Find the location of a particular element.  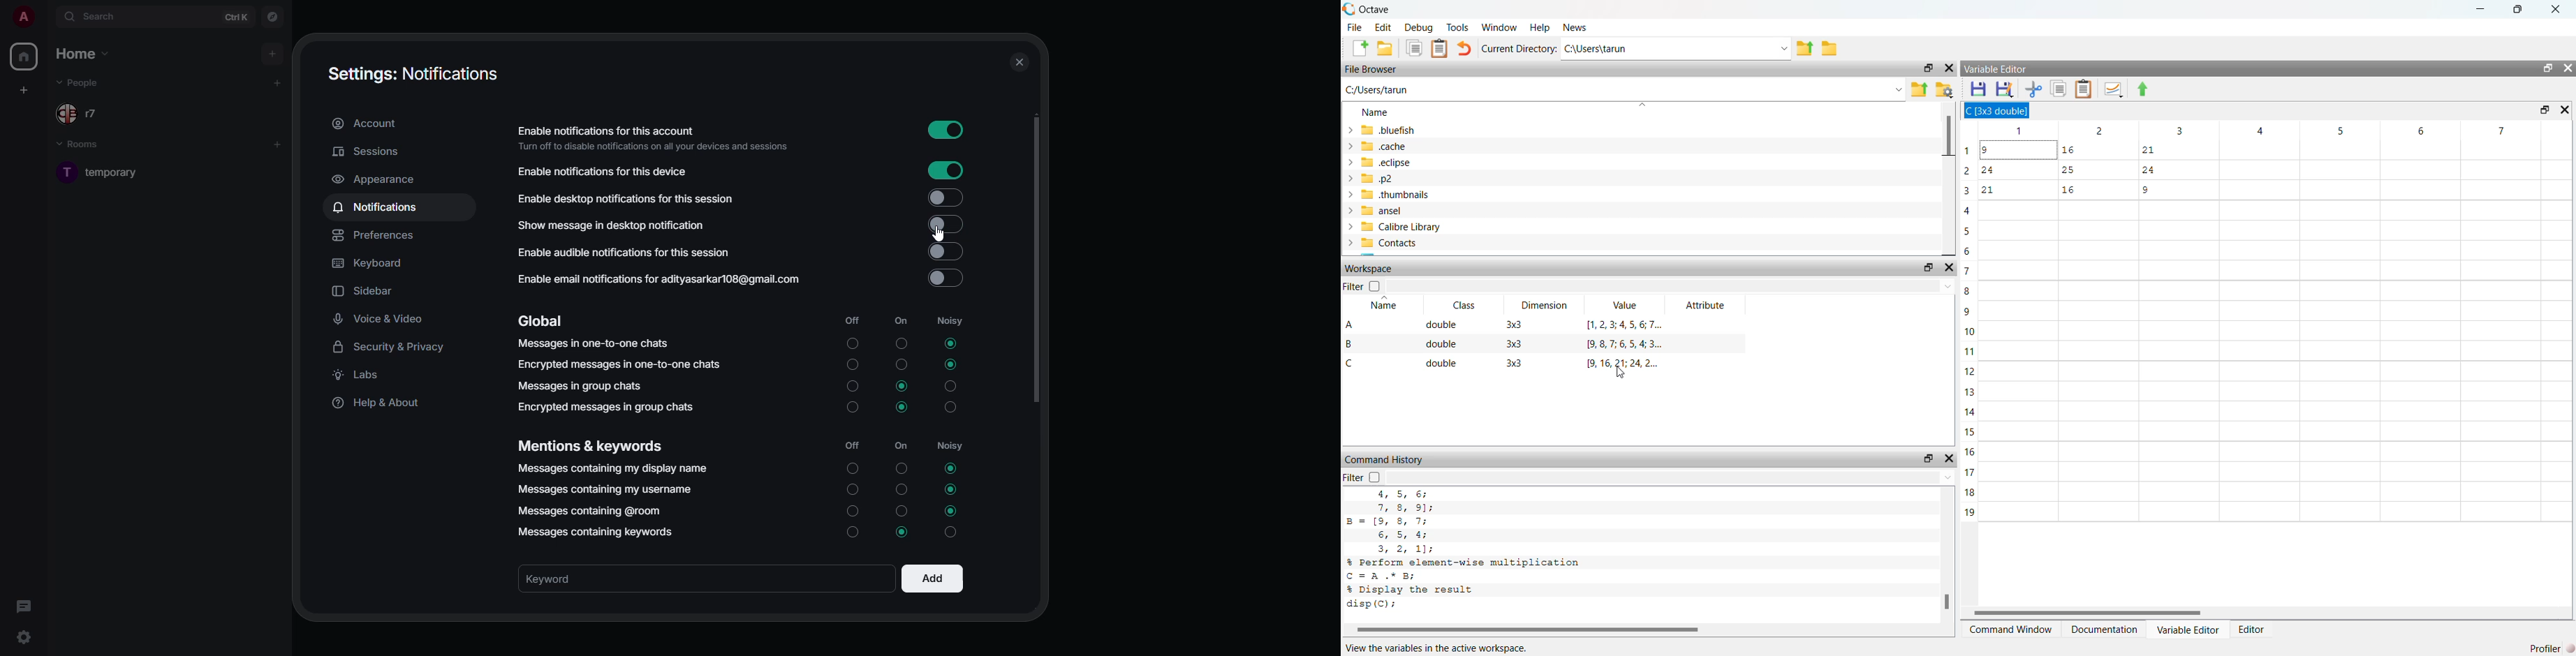

scroll bar is located at coordinates (1033, 262).